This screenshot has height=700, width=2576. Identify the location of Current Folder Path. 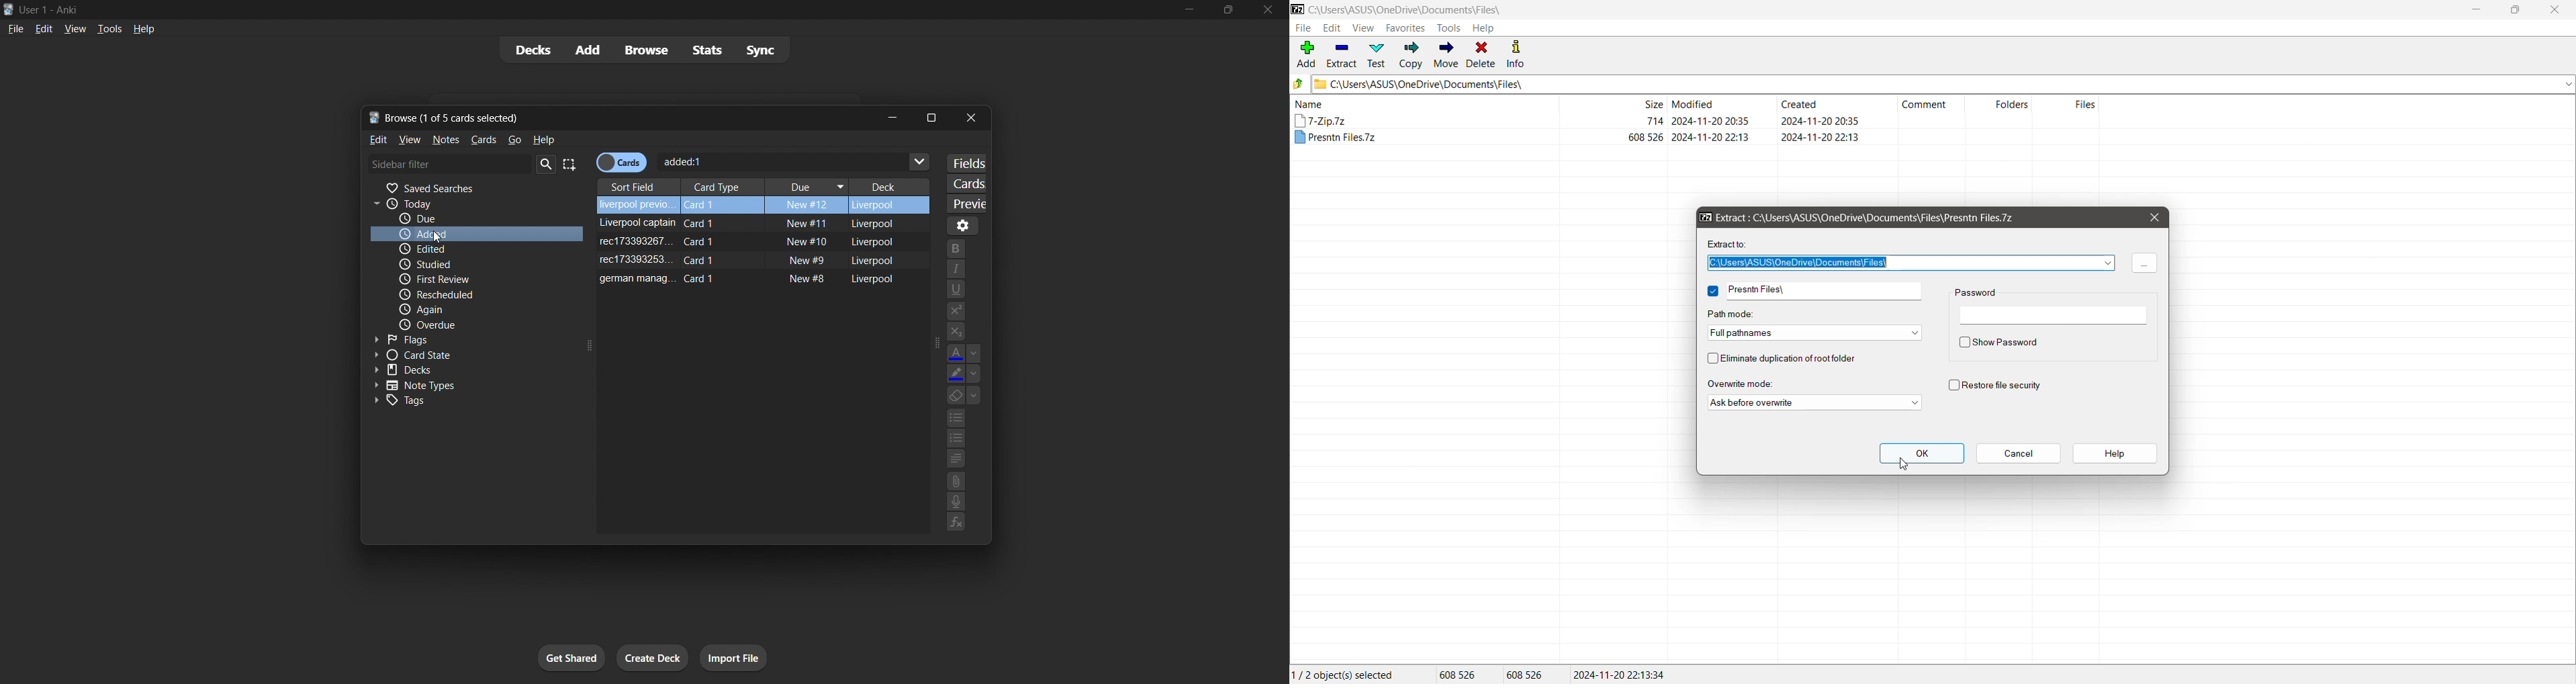
(1407, 9).